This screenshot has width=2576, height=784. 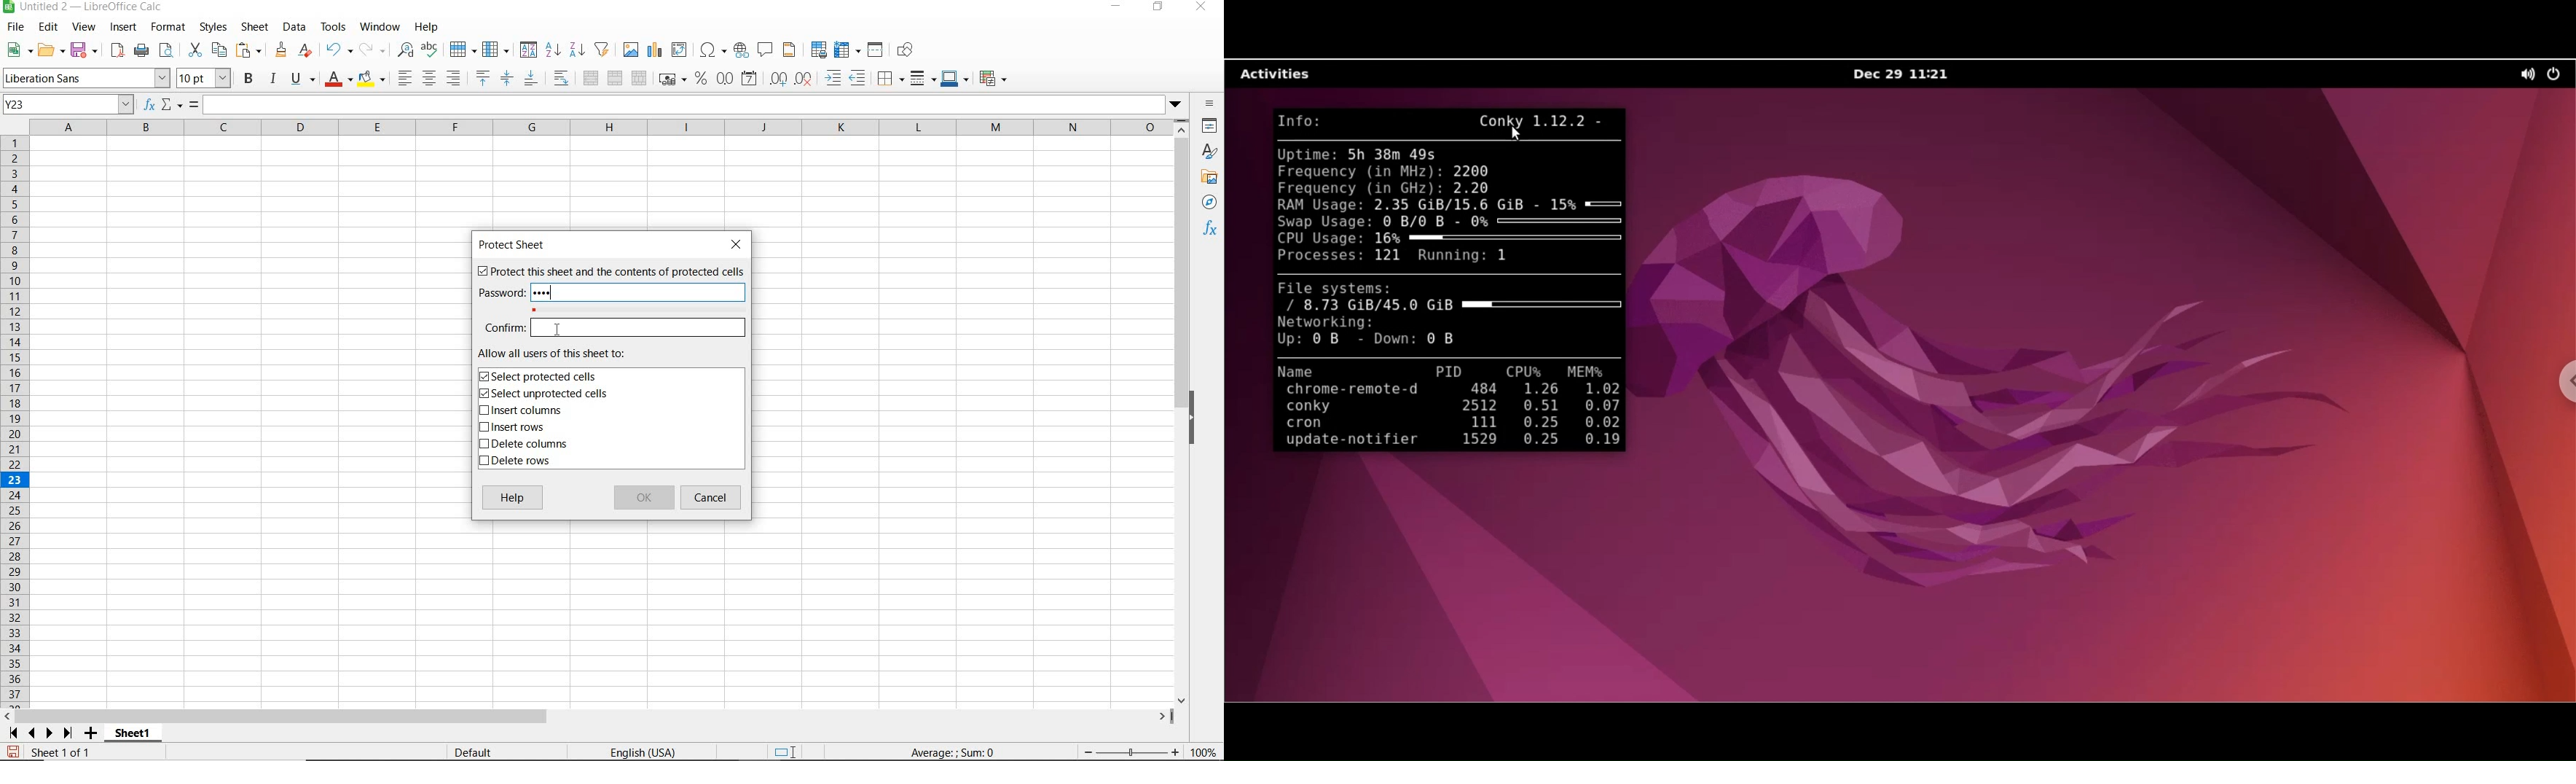 I want to click on CUSOR, so click(x=556, y=330).